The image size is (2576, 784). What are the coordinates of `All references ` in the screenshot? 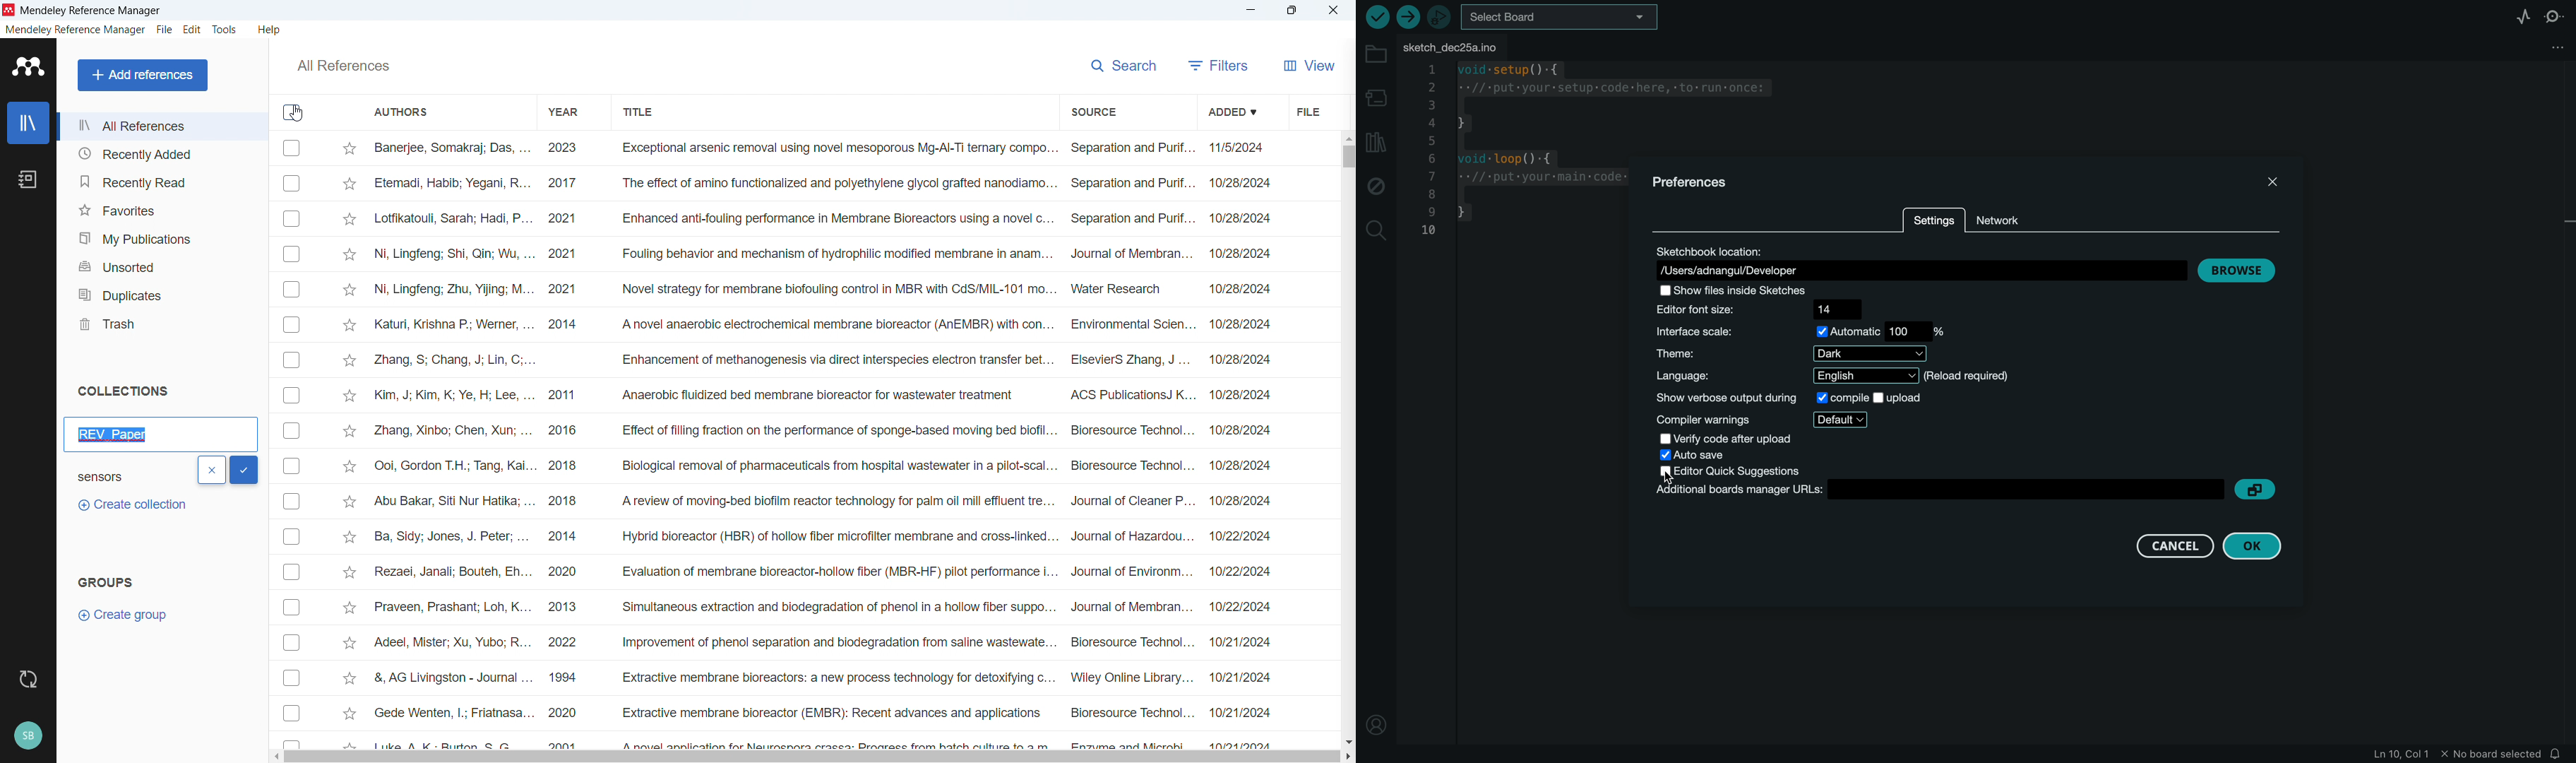 It's located at (162, 126).